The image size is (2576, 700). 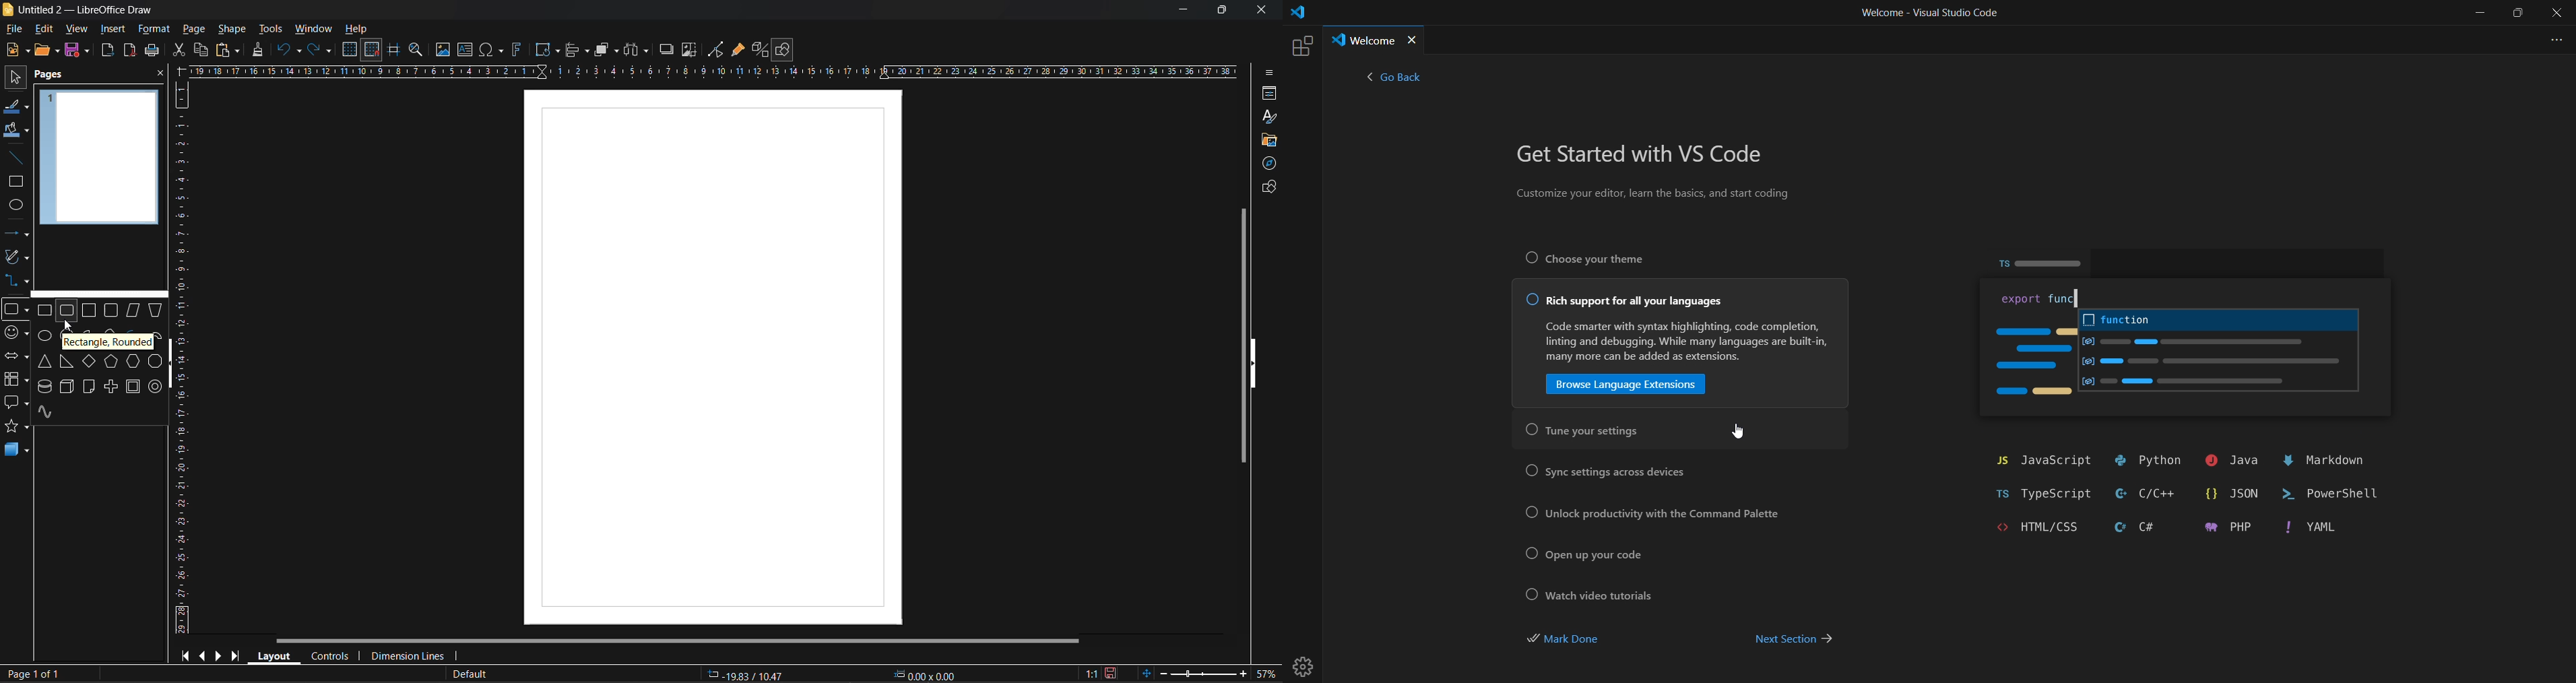 What do you see at coordinates (45, 386) in the screenshot?
I see `cylinder` at bounding box center [45, 386].